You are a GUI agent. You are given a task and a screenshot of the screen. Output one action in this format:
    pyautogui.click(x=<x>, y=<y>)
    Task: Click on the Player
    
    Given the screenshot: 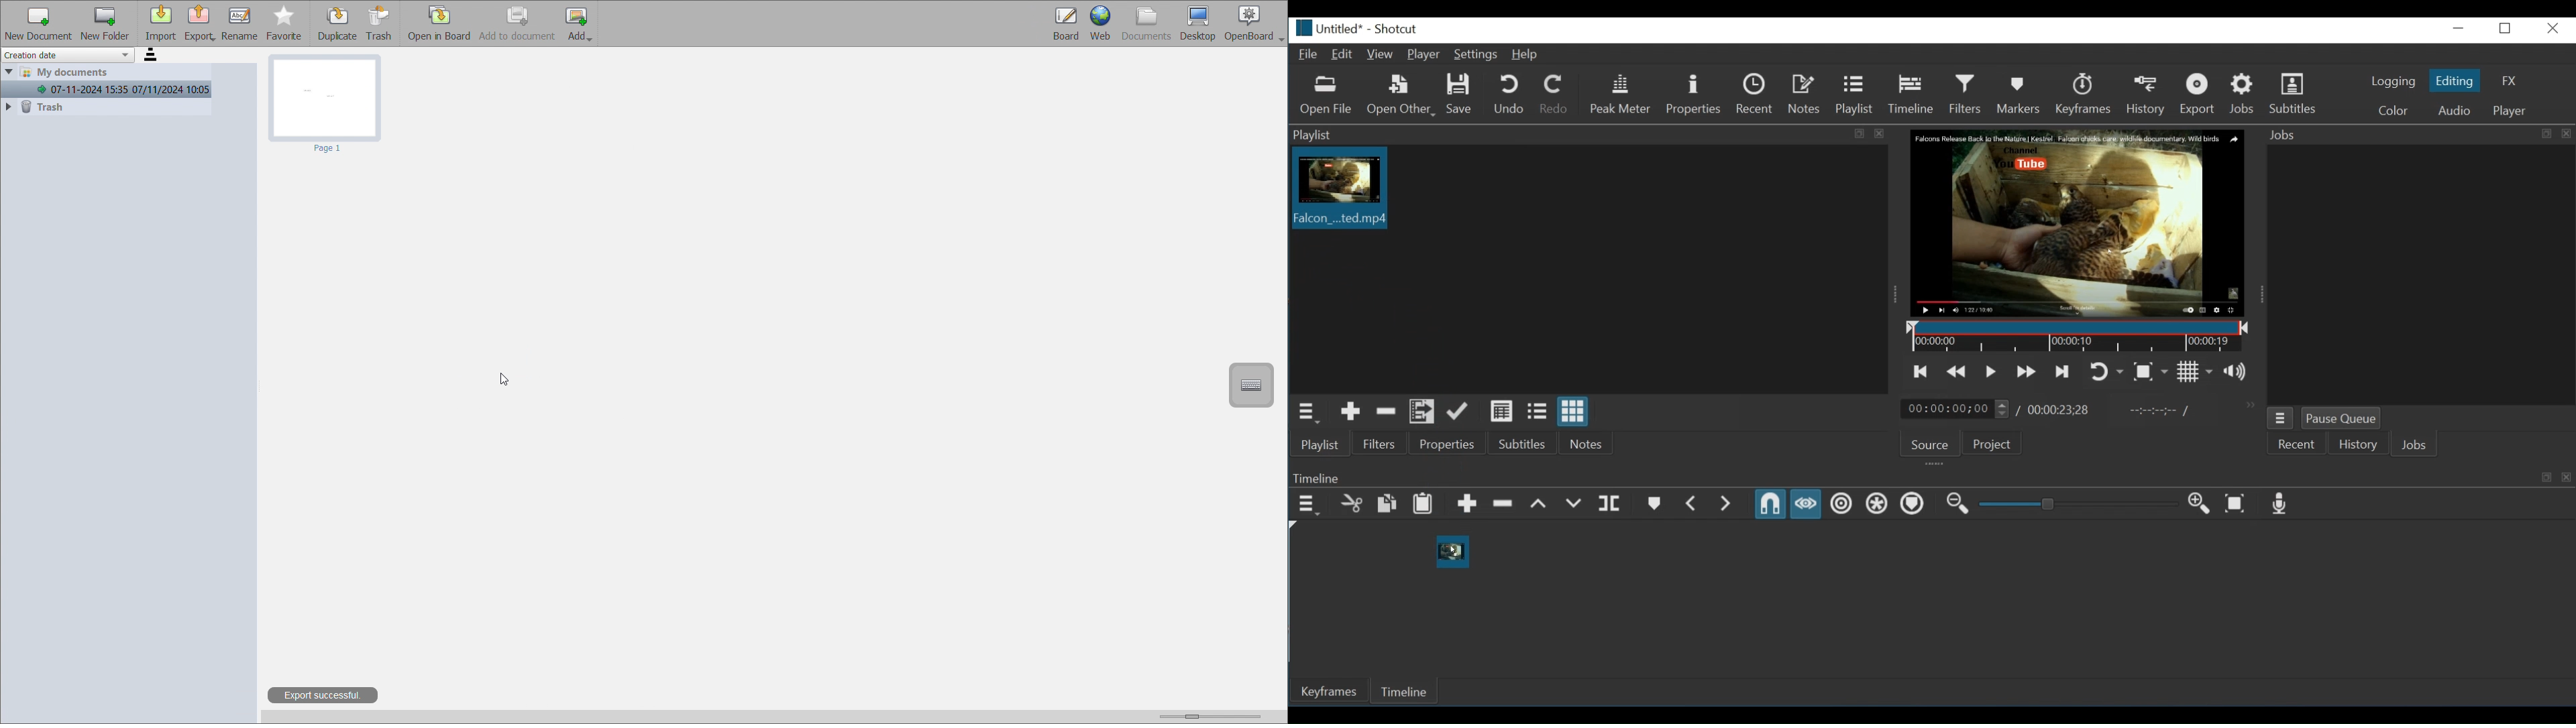 What is the action you would take?
    pyautogui.click(x=1424, y=55)
    